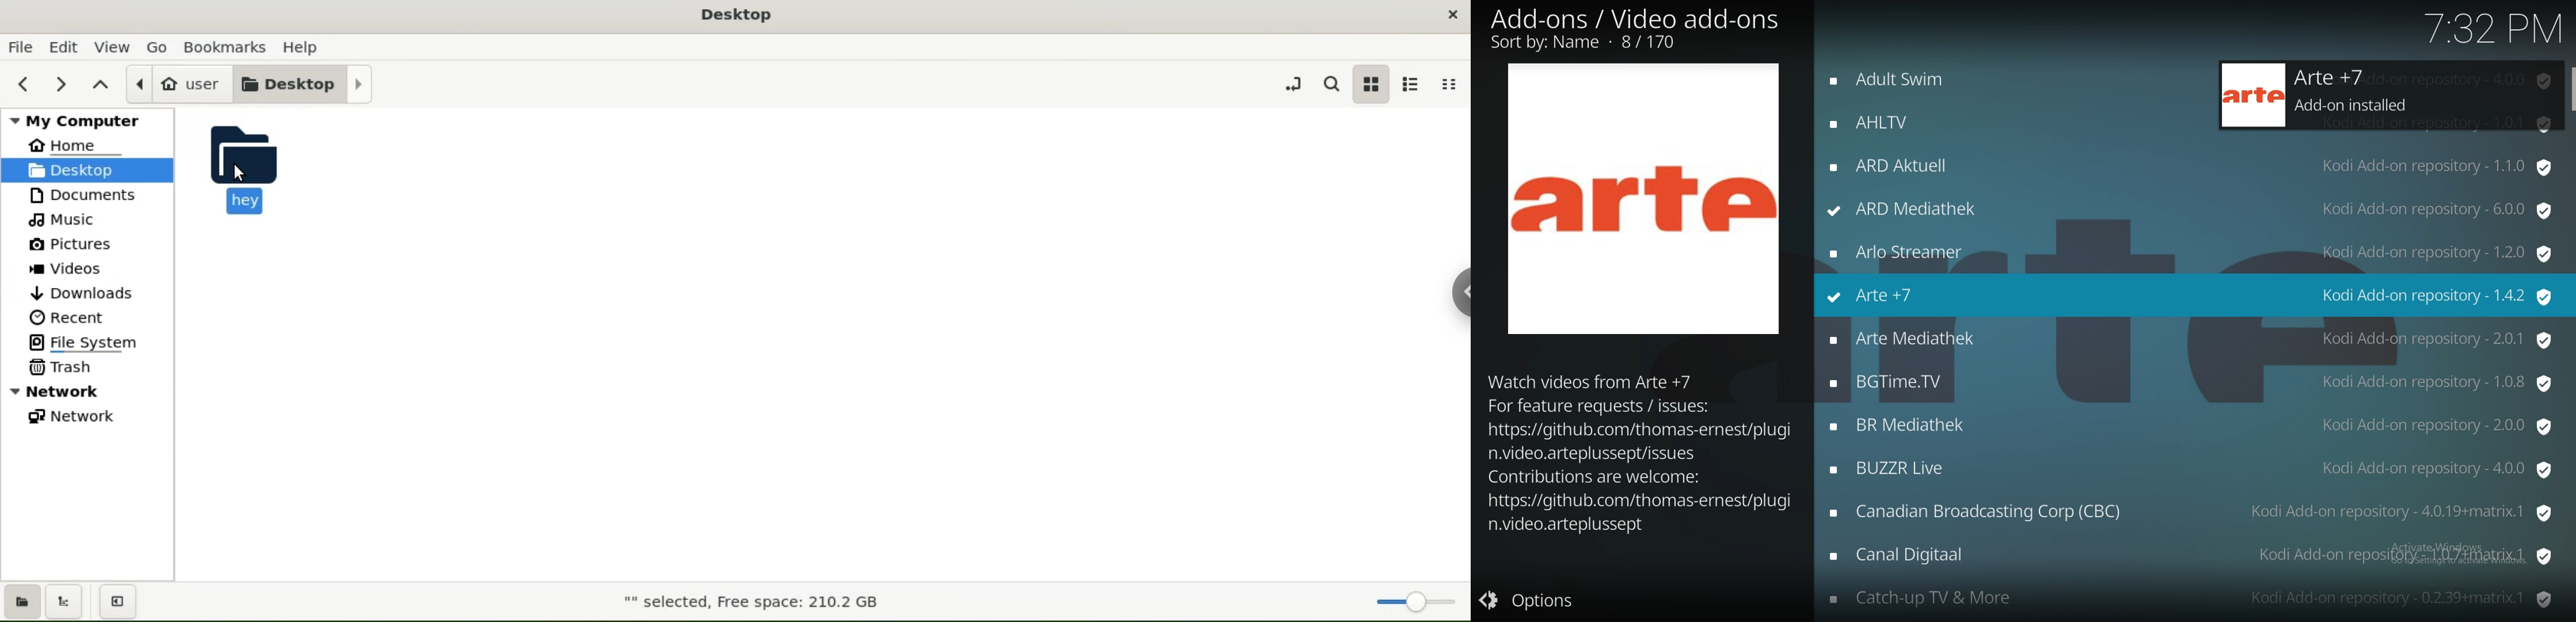 The image size is (2576, 644). I want to click on add on, so click(2191, 598).